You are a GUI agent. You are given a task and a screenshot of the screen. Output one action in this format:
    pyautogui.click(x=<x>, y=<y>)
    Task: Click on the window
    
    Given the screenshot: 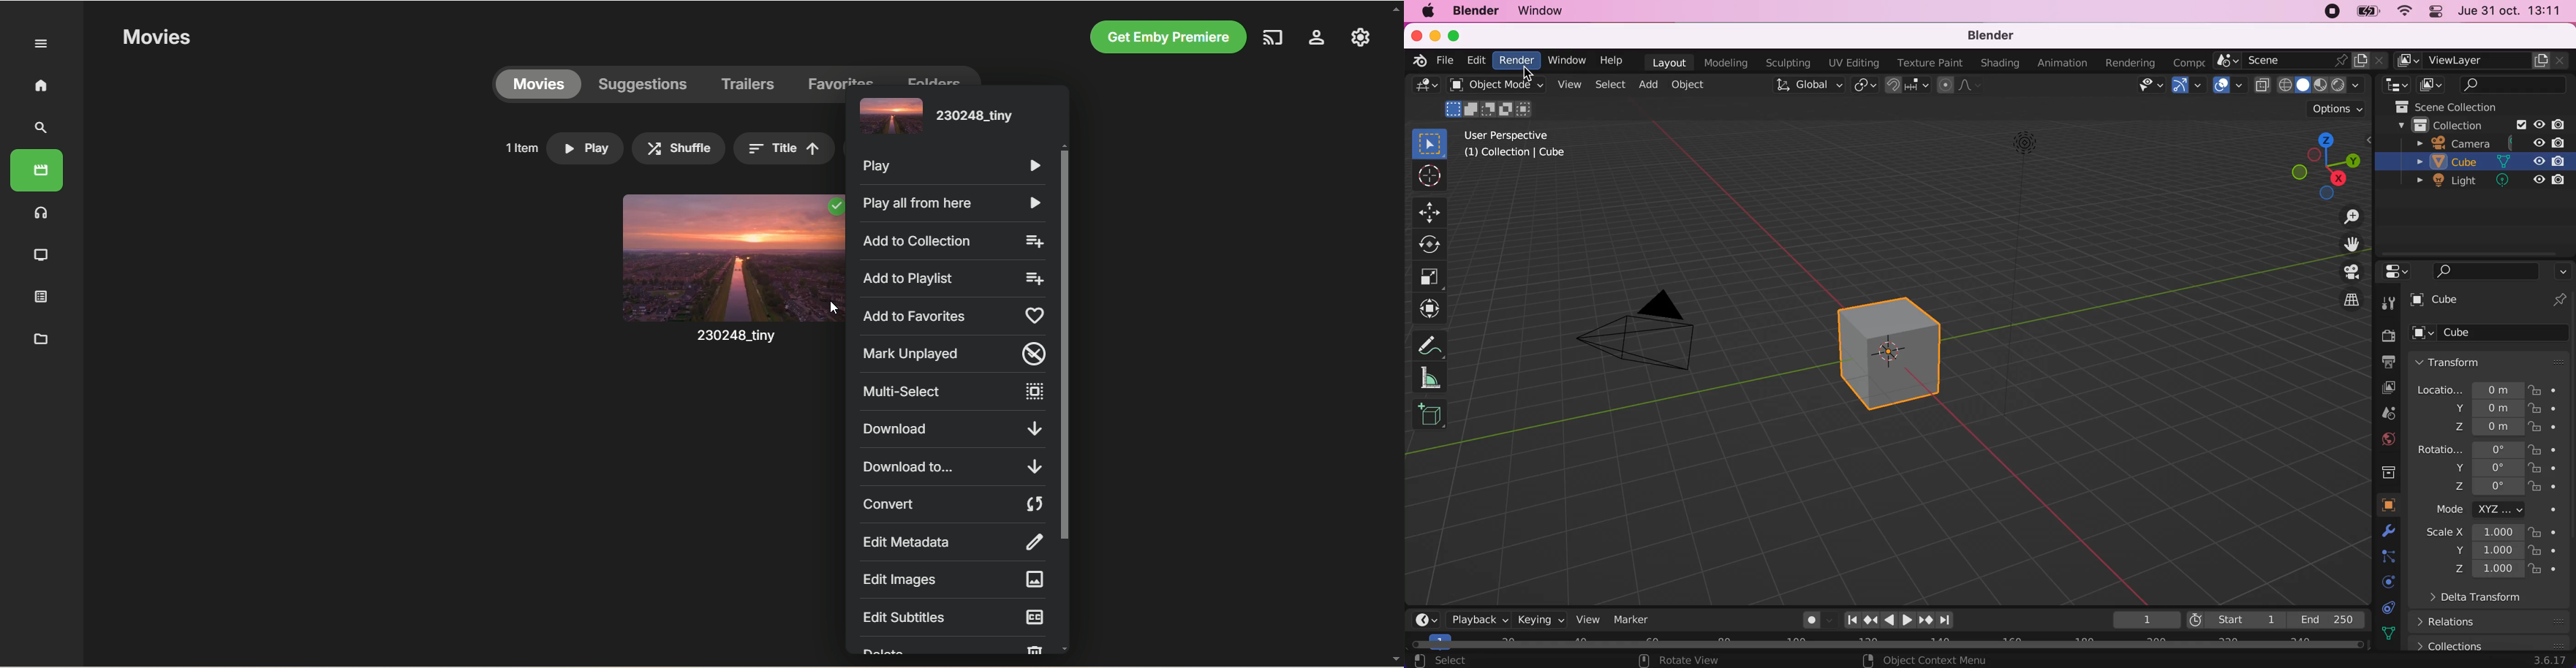 What is the action you would take?
    pyautogui.click(x=1569, y=60)
    